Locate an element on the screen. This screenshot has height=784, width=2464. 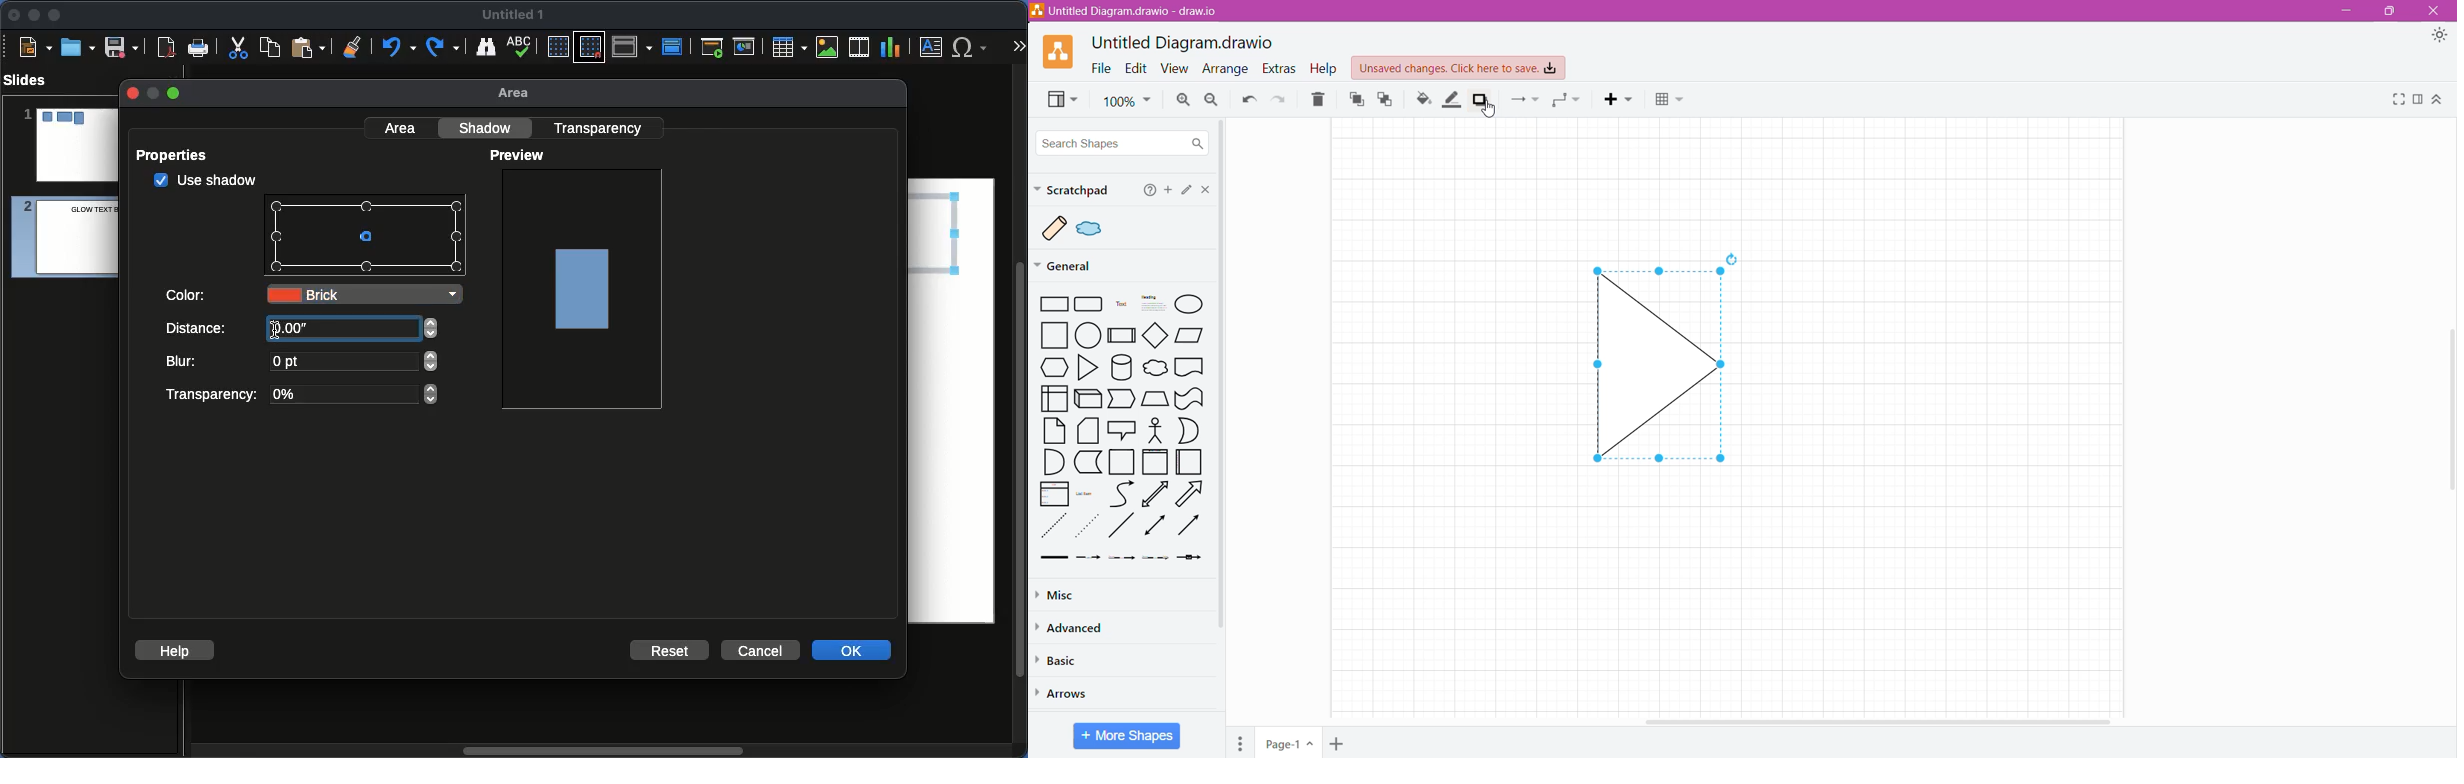
close is located at coordinates (131, 93).